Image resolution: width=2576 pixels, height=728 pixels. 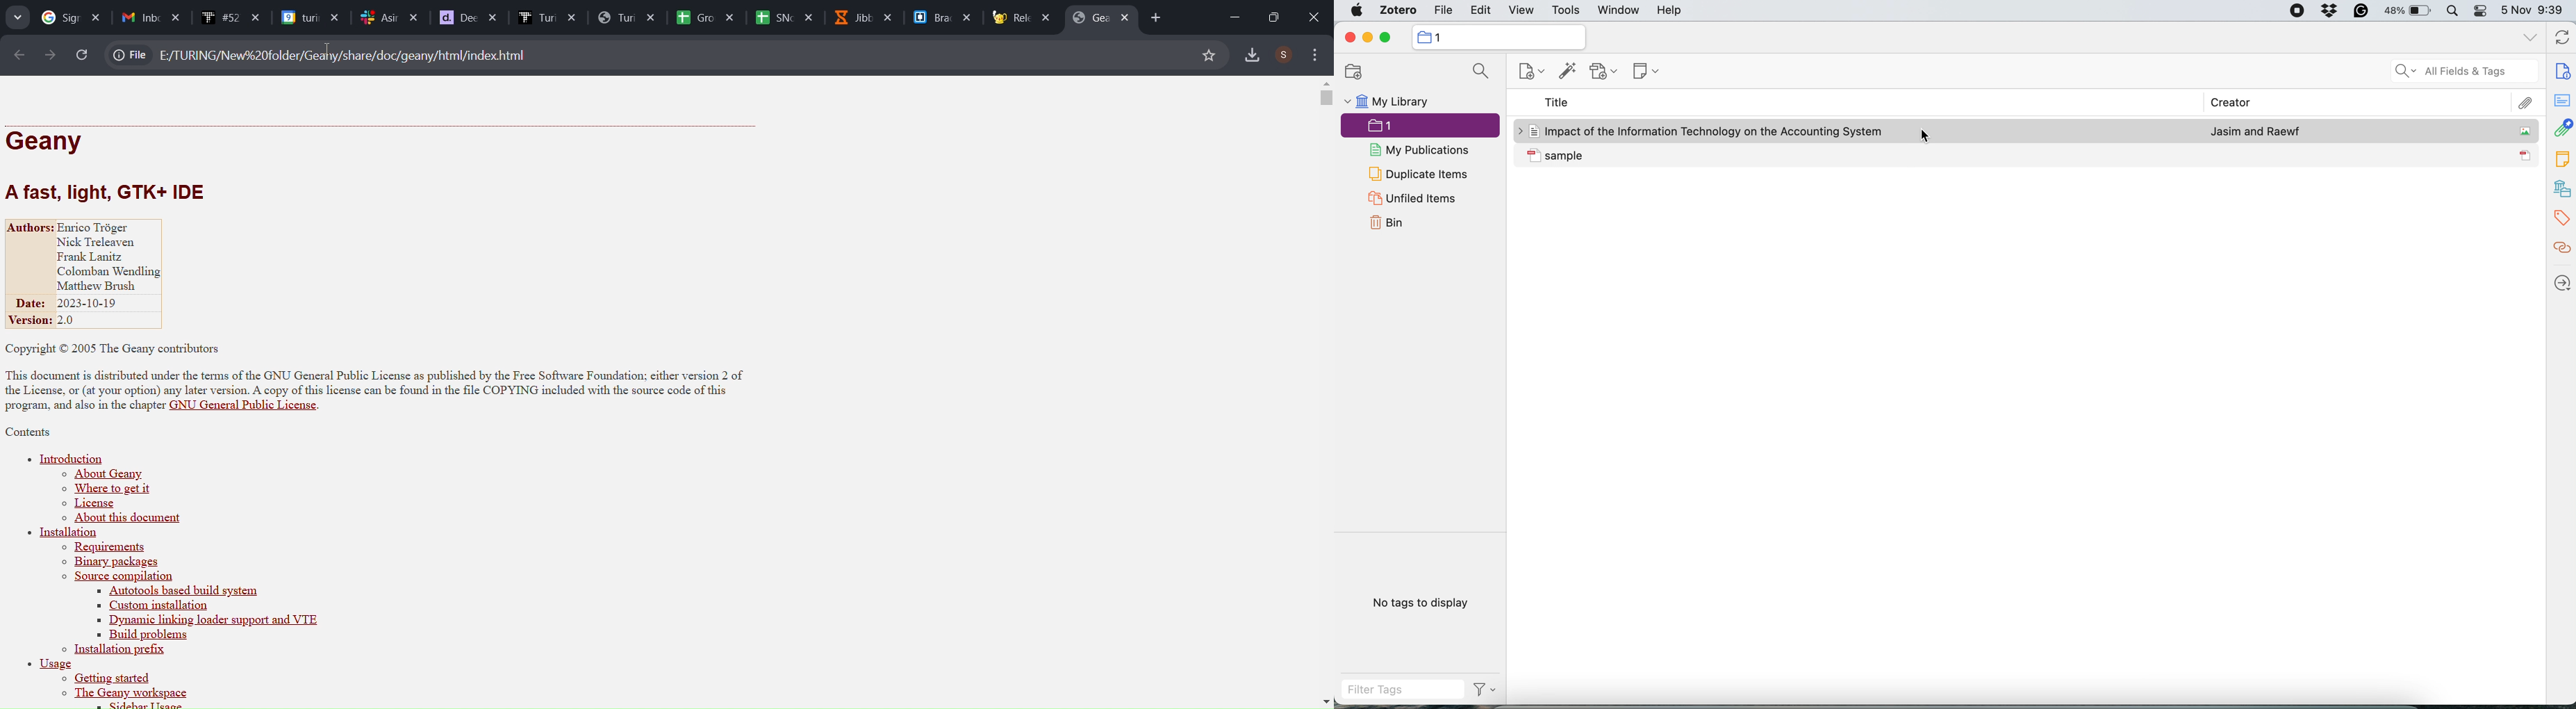 What do you see at coordinates (1399, 10) in the screenshot?
I see `zotero` at bounding box center [1399, 10].